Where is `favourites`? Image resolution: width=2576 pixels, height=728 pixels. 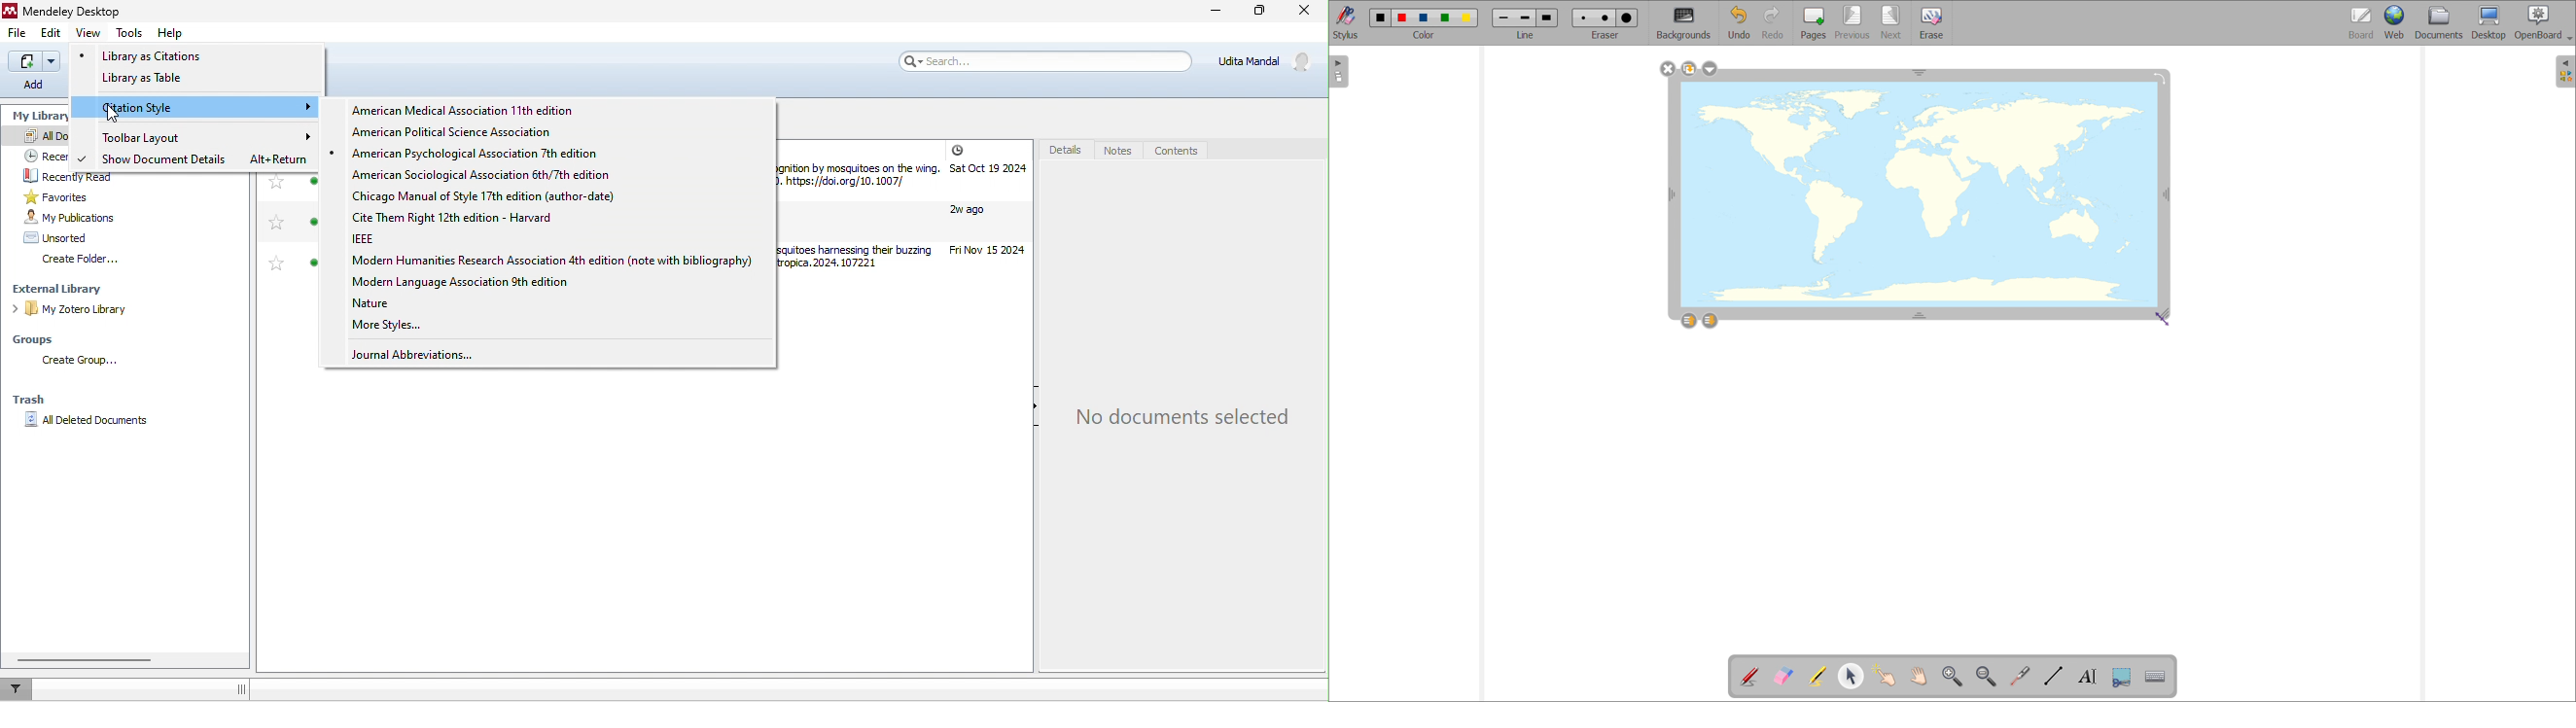
favourites is located at coordinates (273, 229).